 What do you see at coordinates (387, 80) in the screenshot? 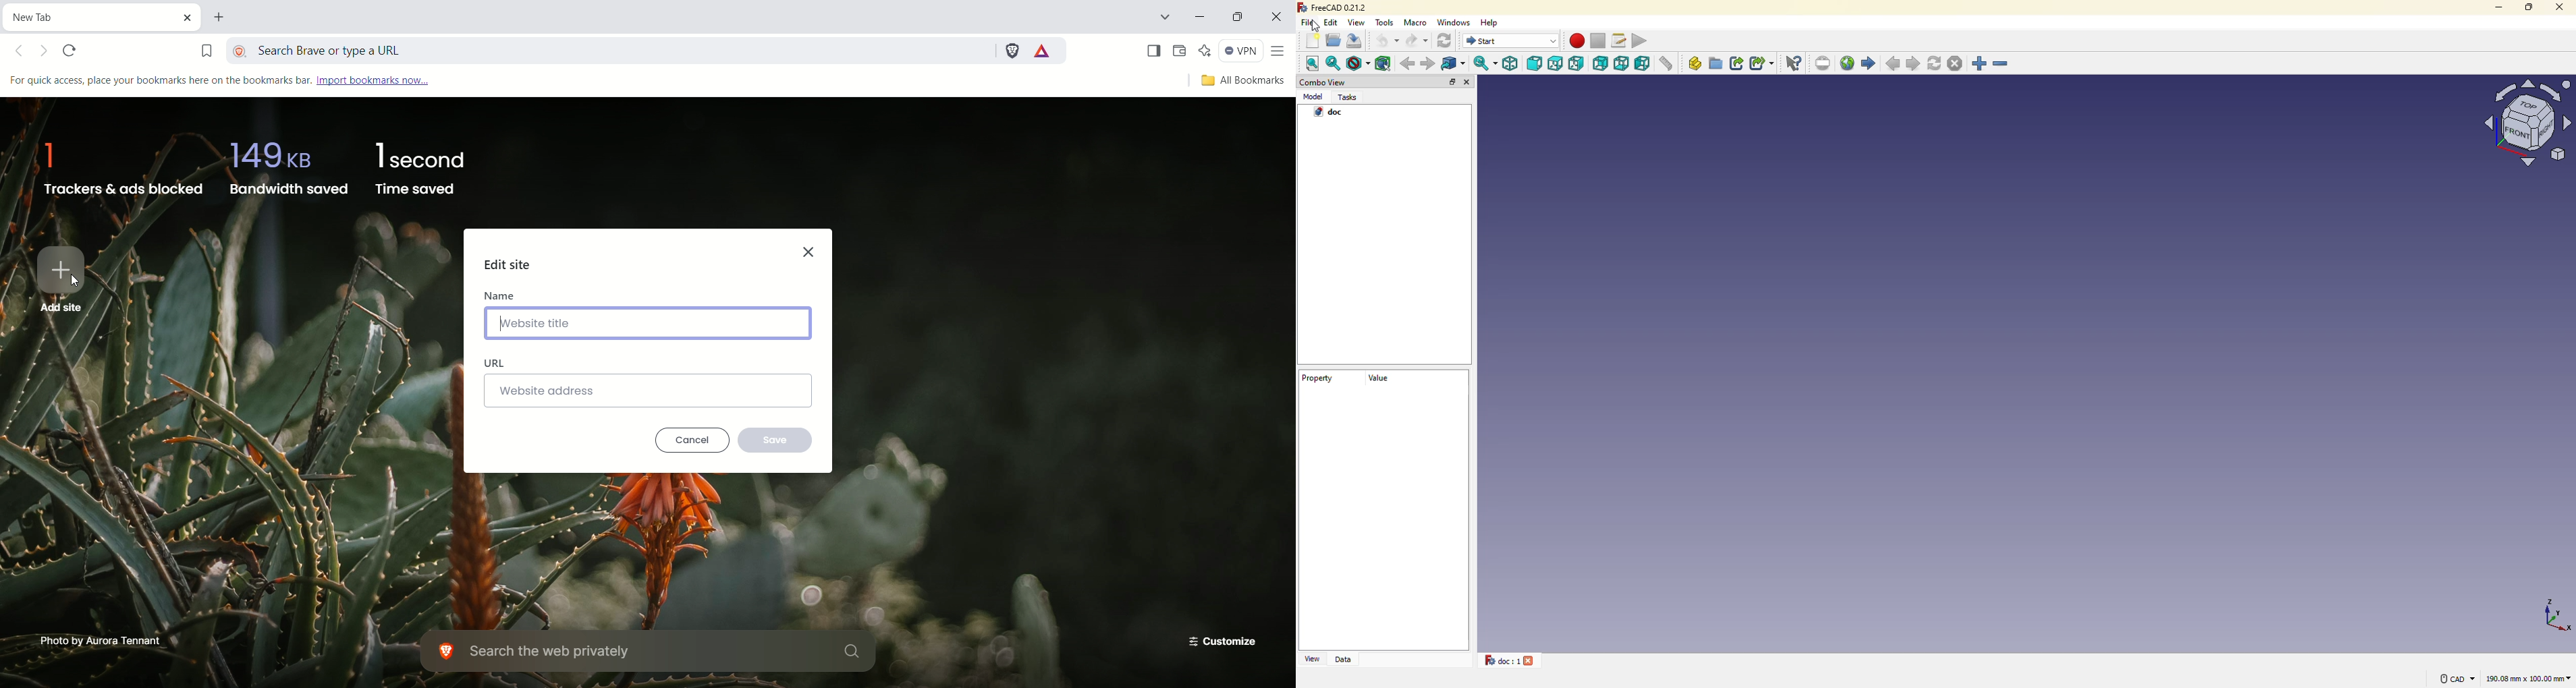
I see `import bookmarks now` at bounding box center [387, 80].